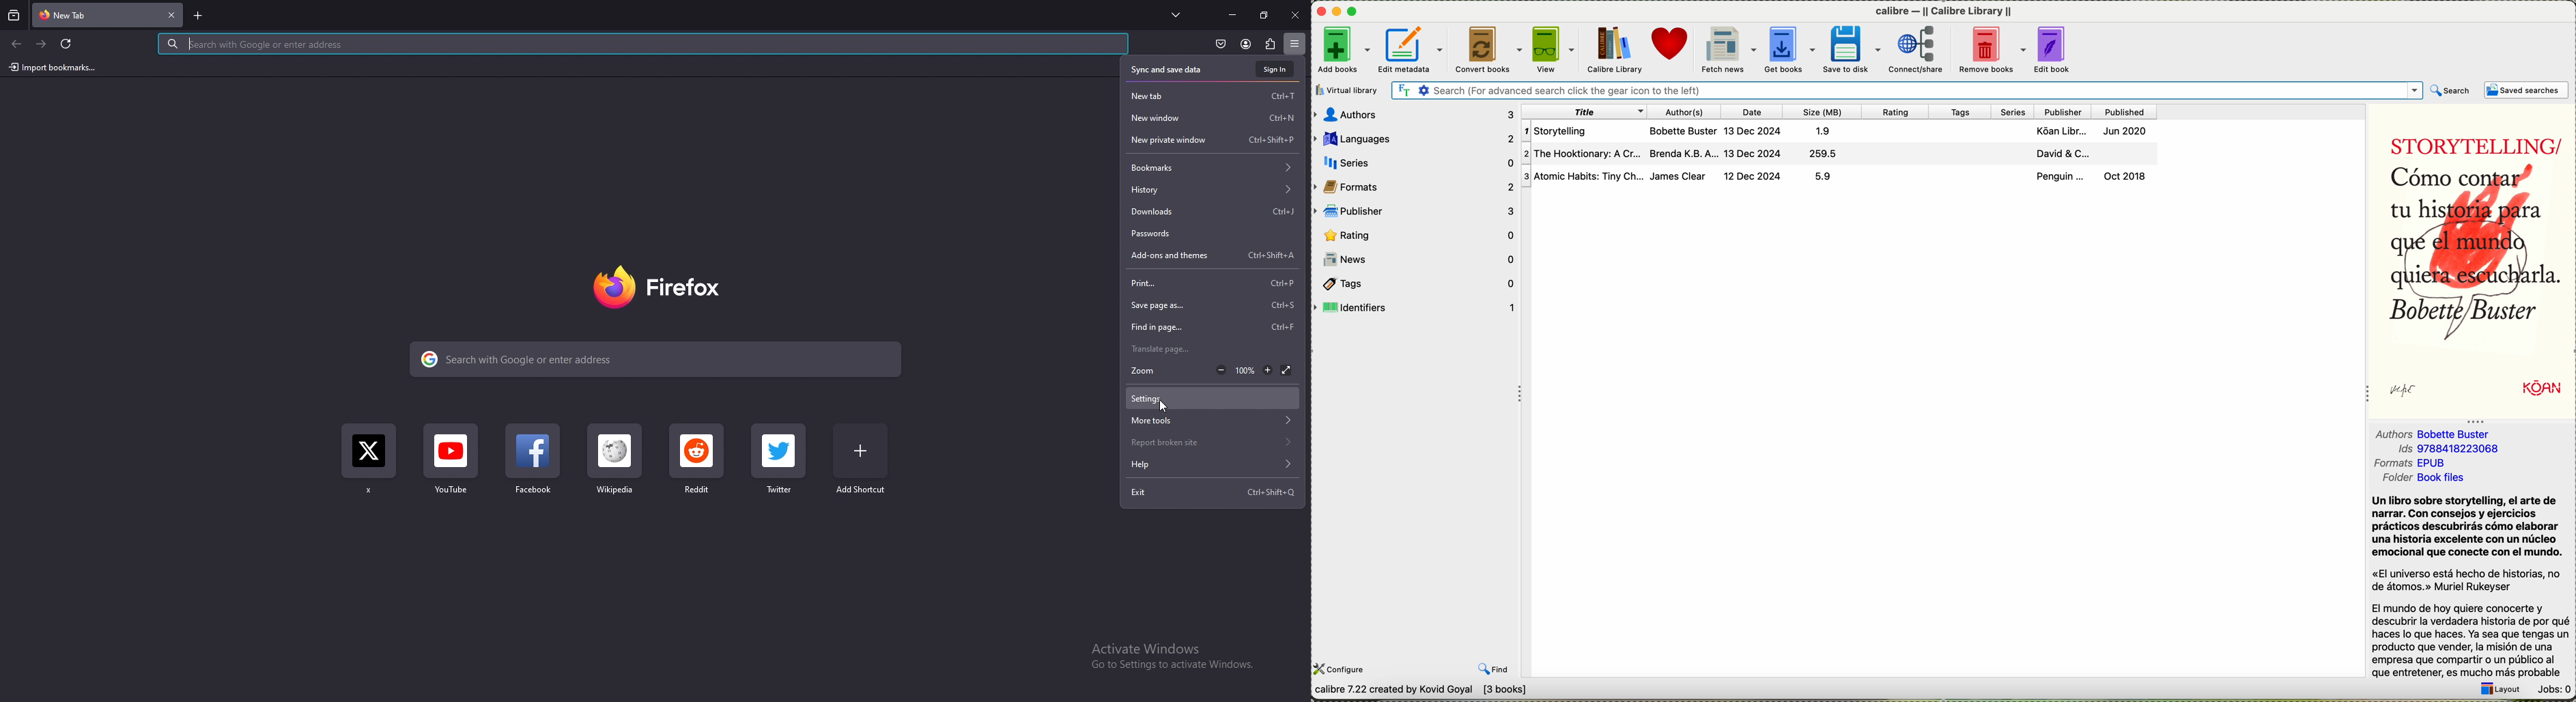  Describe the element at coordinates (1212, 421) in the screenshot. I see `more tools` at that location.